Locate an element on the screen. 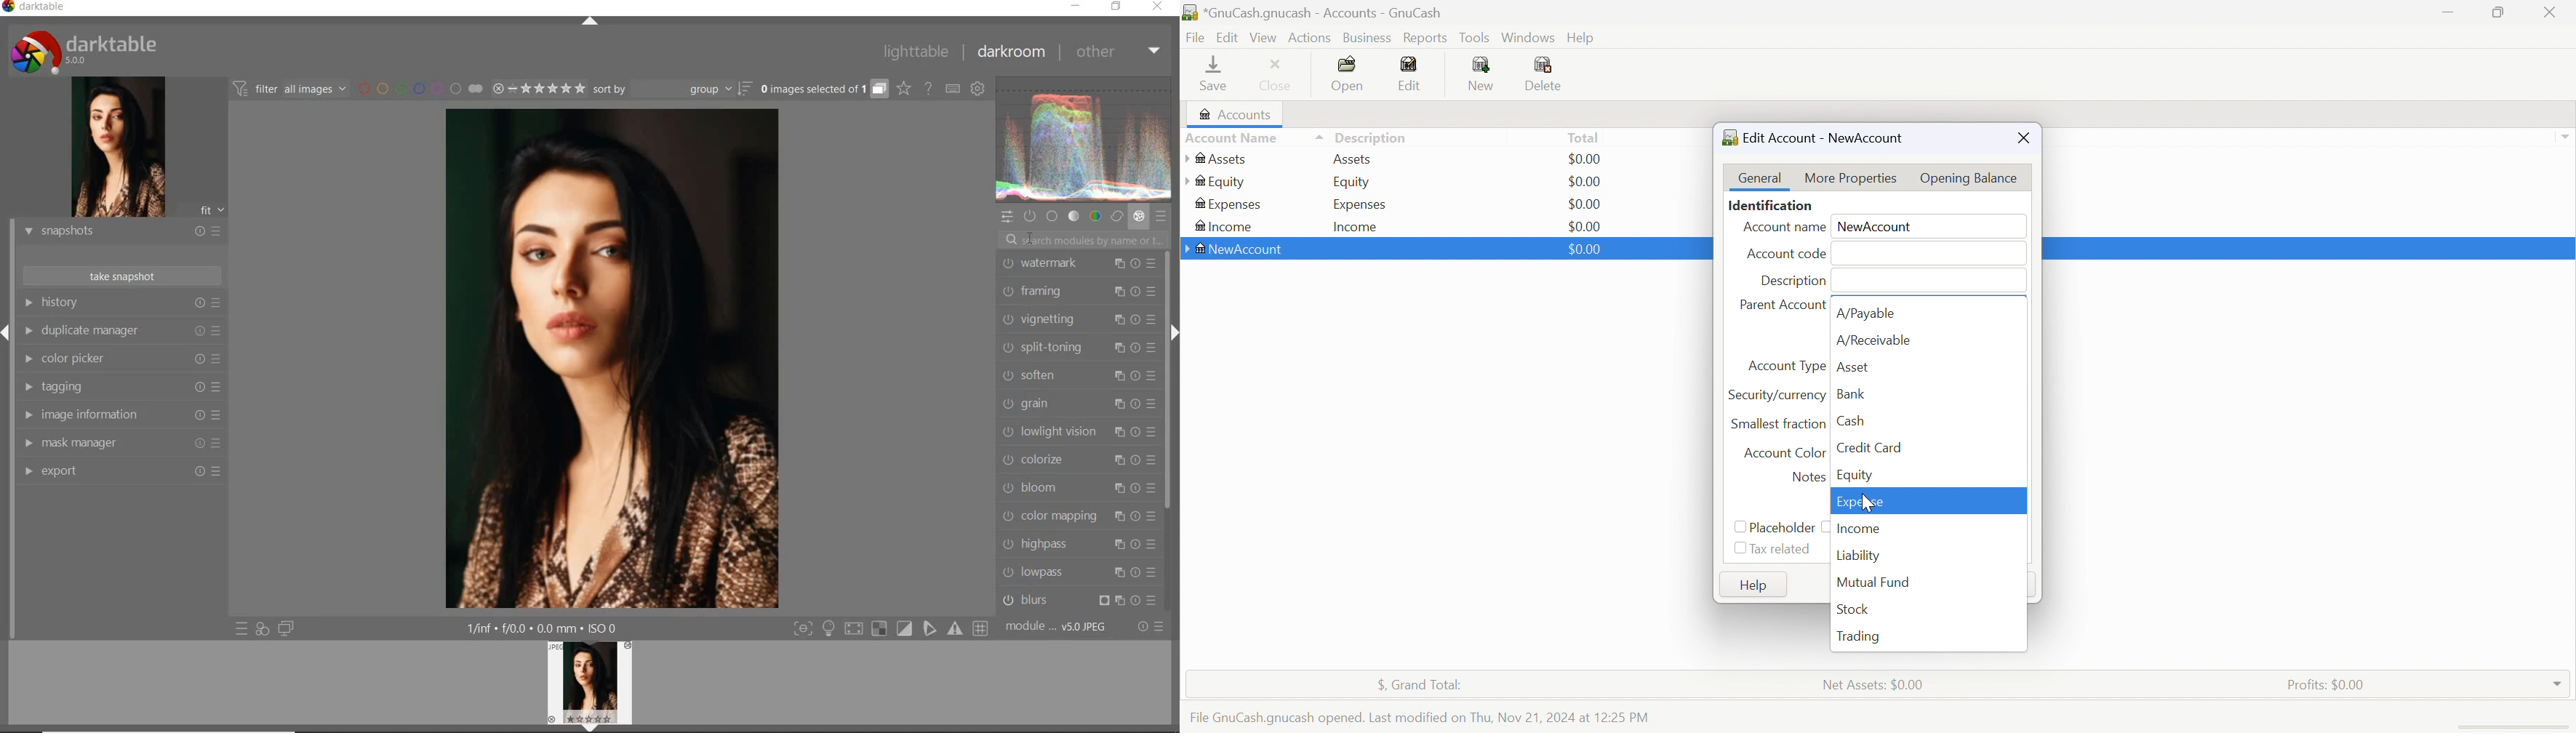 This screenshot has width=2576, height=756. filter all images by module order is located at coordinates (291, 91).